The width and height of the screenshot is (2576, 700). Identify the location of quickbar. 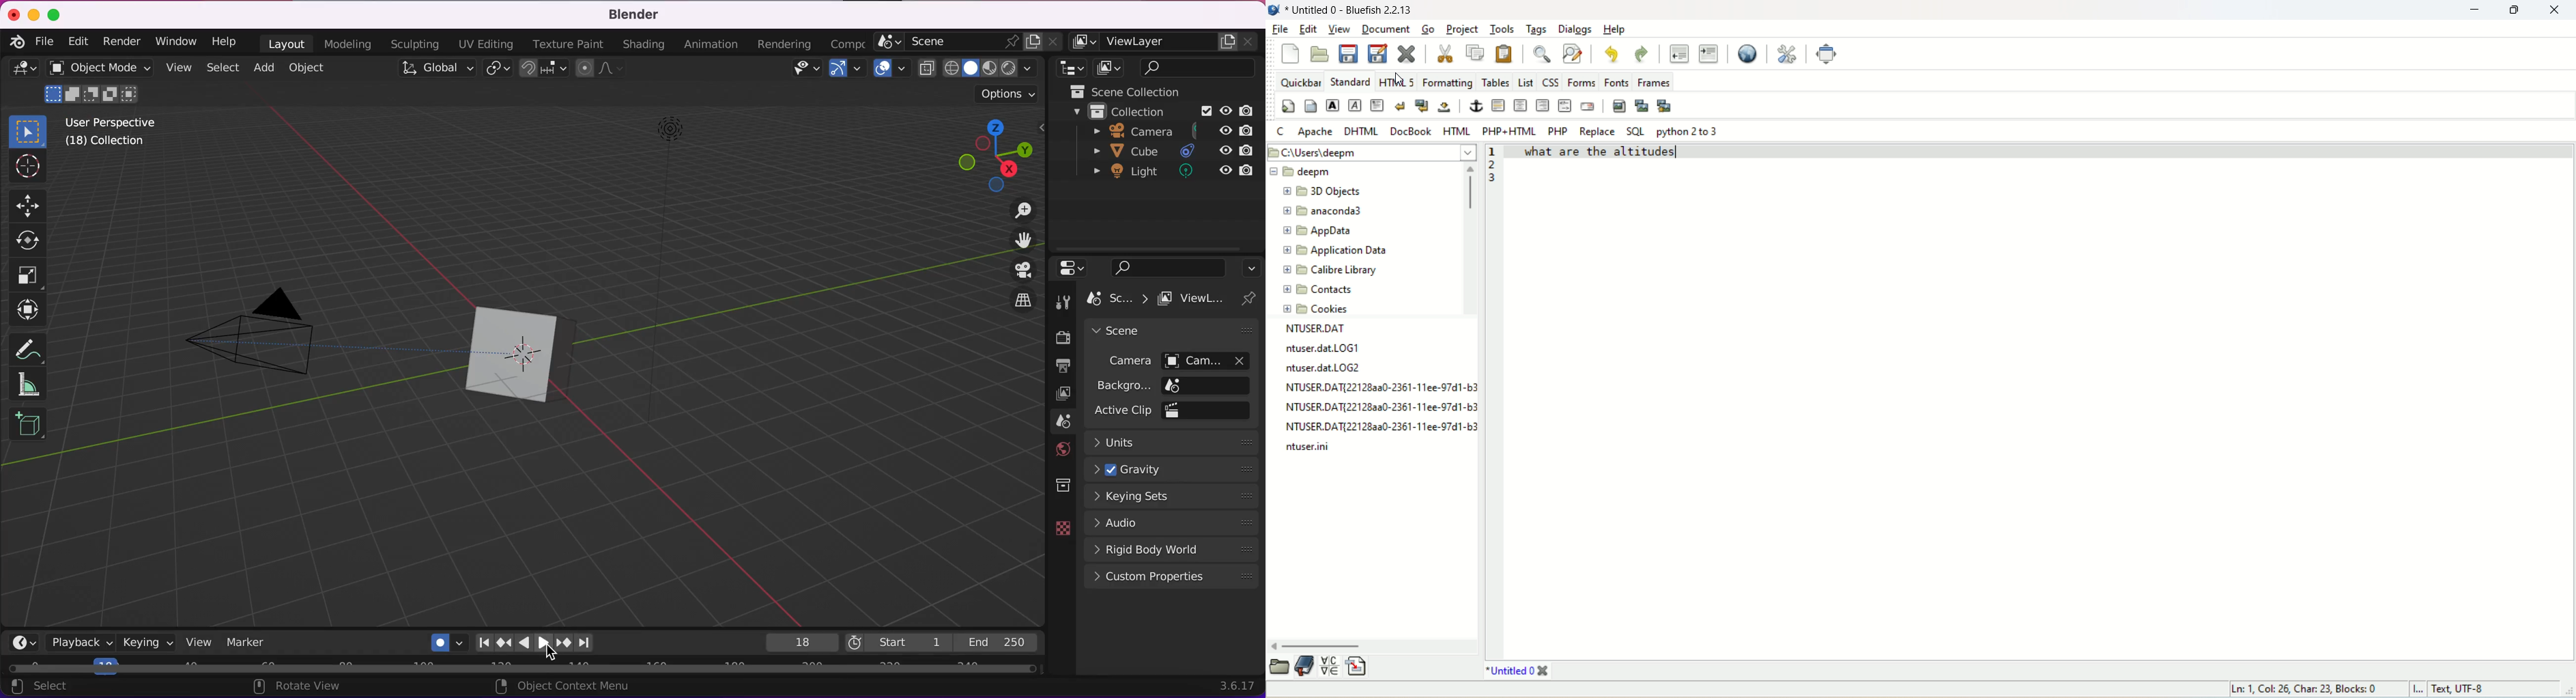
(1300, 82).